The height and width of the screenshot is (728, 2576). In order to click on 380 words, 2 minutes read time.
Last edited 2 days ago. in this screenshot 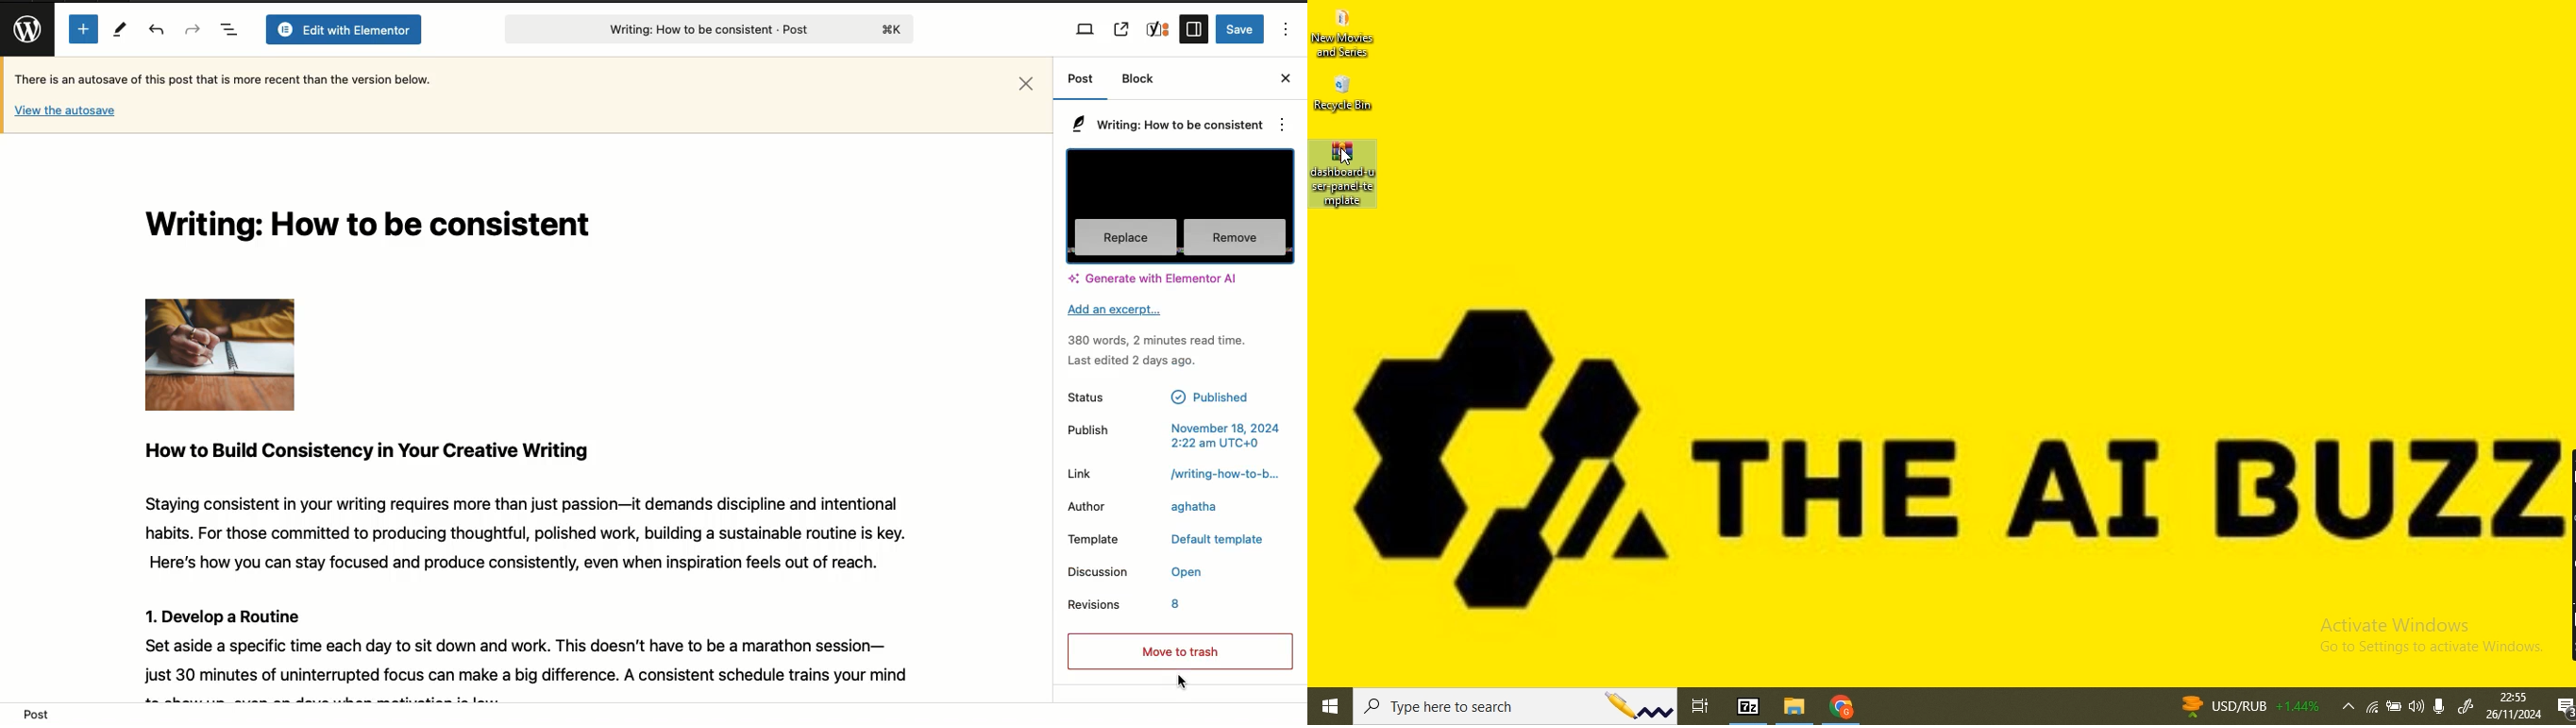, I will do `click(1162, 350)`.